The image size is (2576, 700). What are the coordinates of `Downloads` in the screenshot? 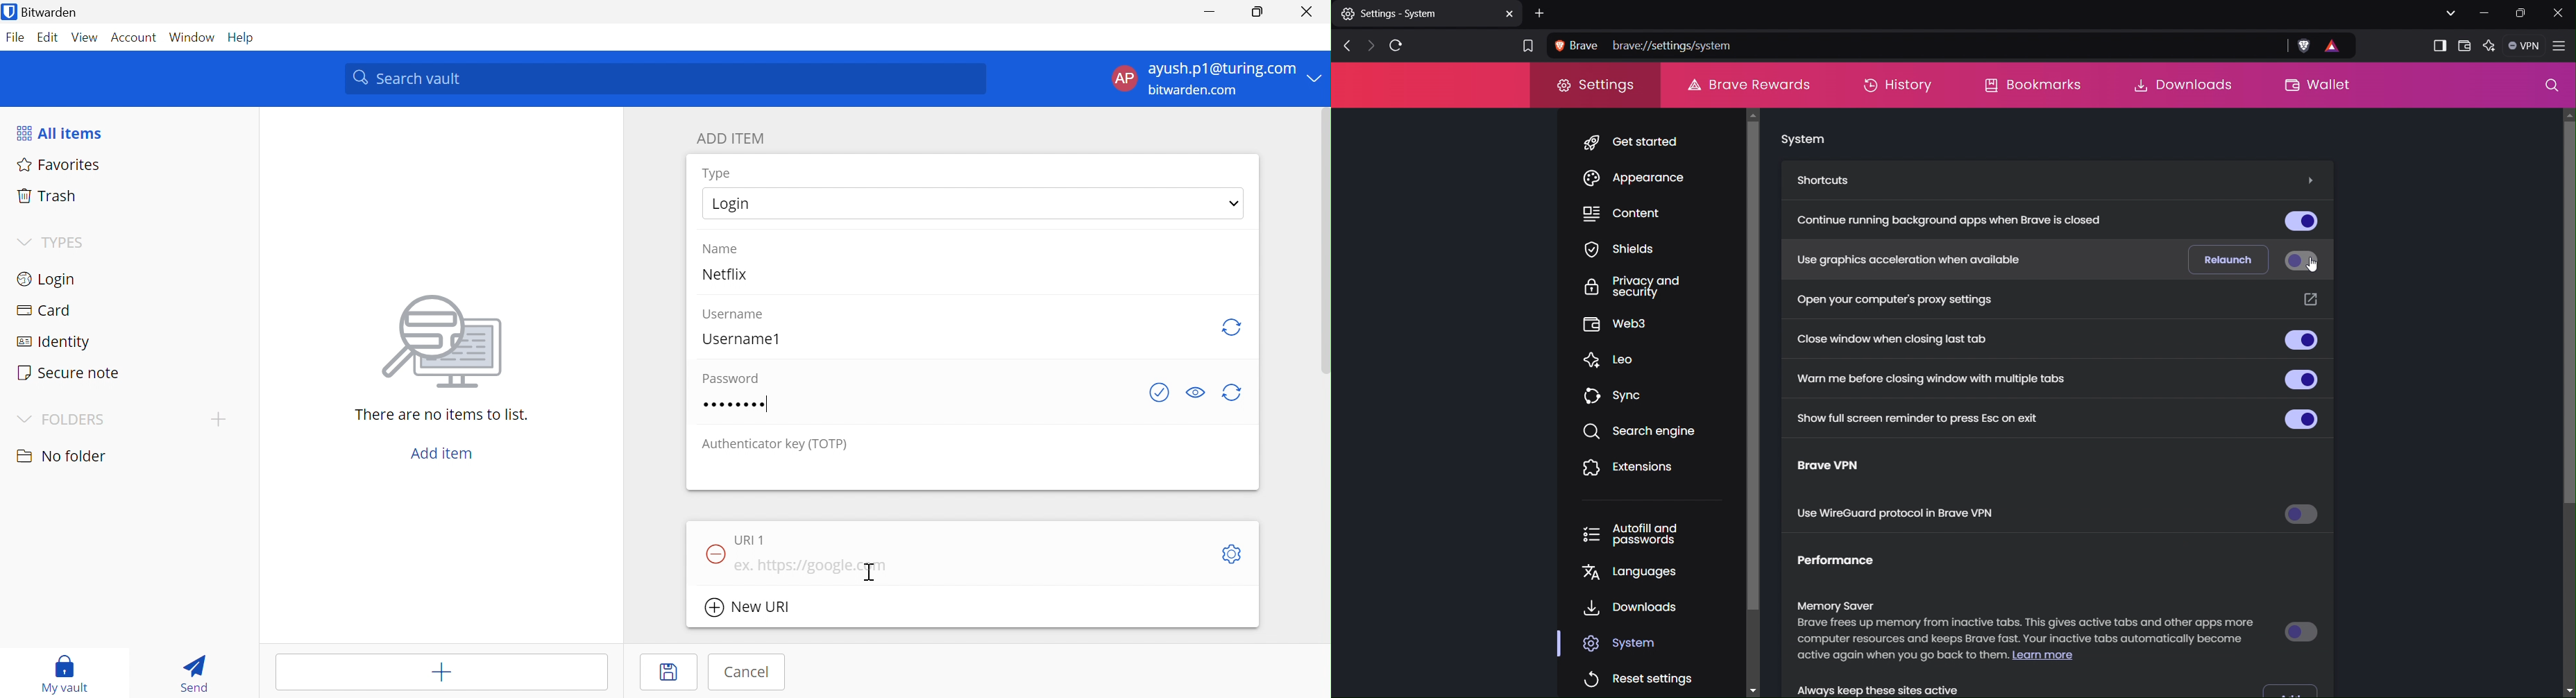 It's located at (2181, 84).